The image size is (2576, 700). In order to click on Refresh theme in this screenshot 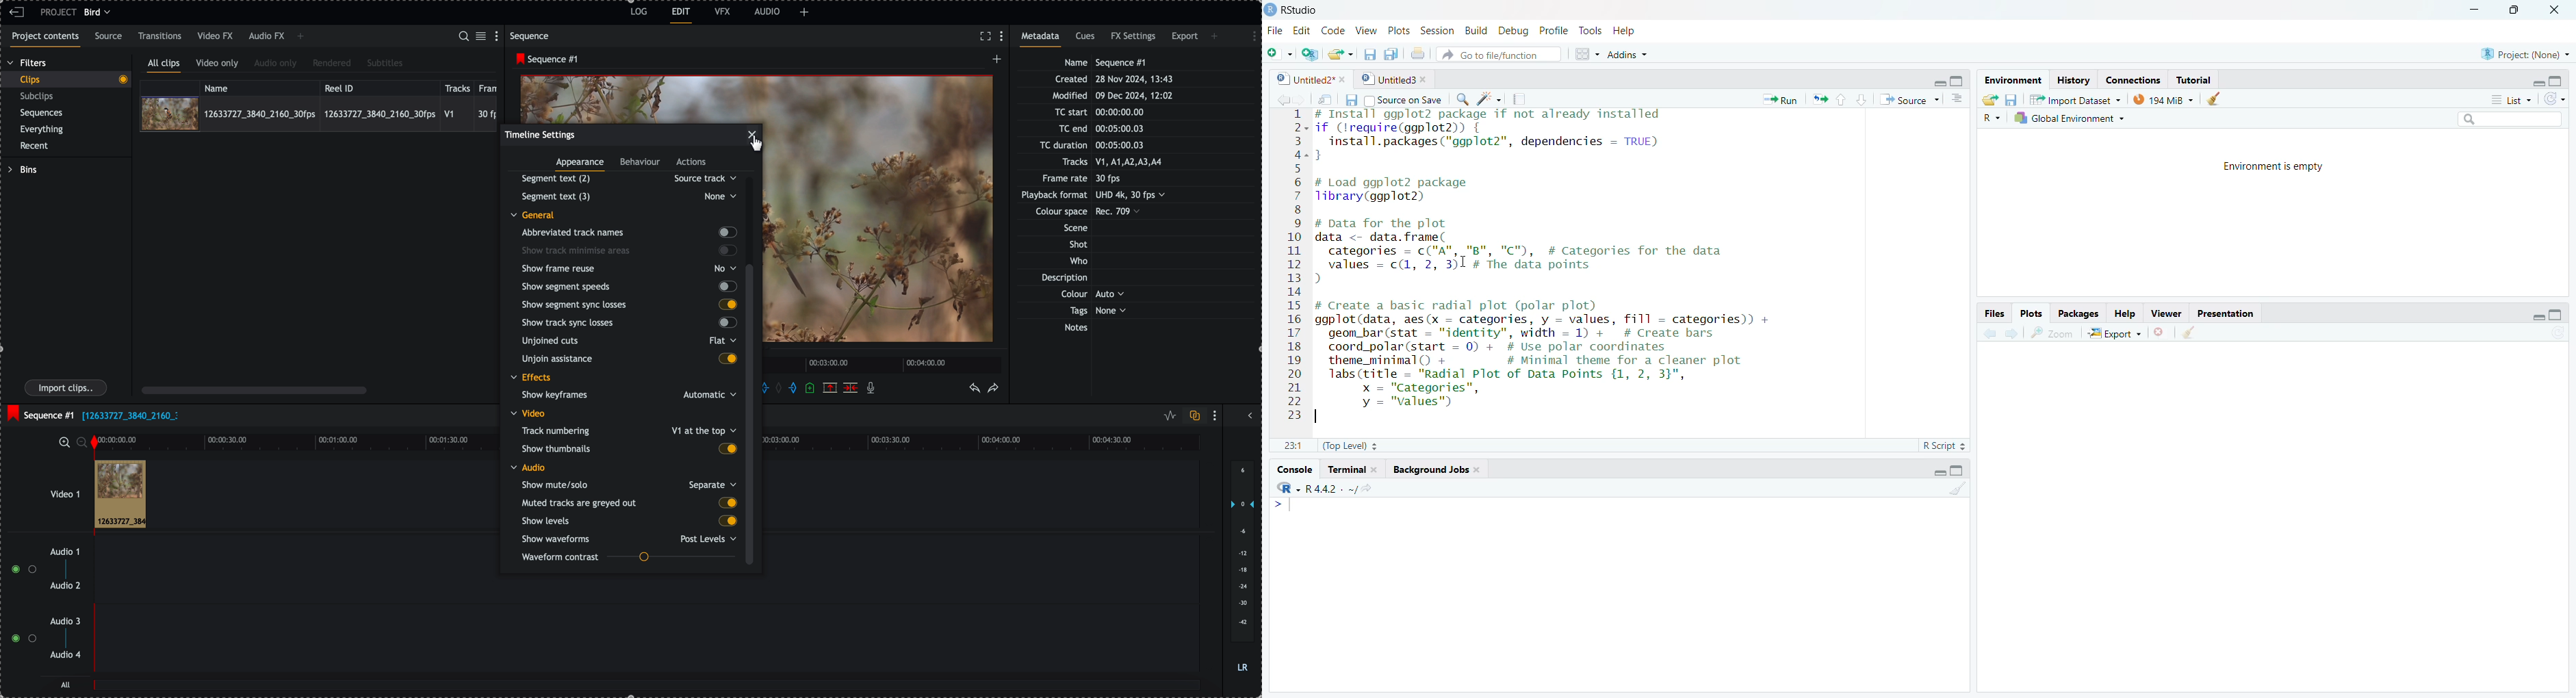, I will do `click(2557, 98)`.